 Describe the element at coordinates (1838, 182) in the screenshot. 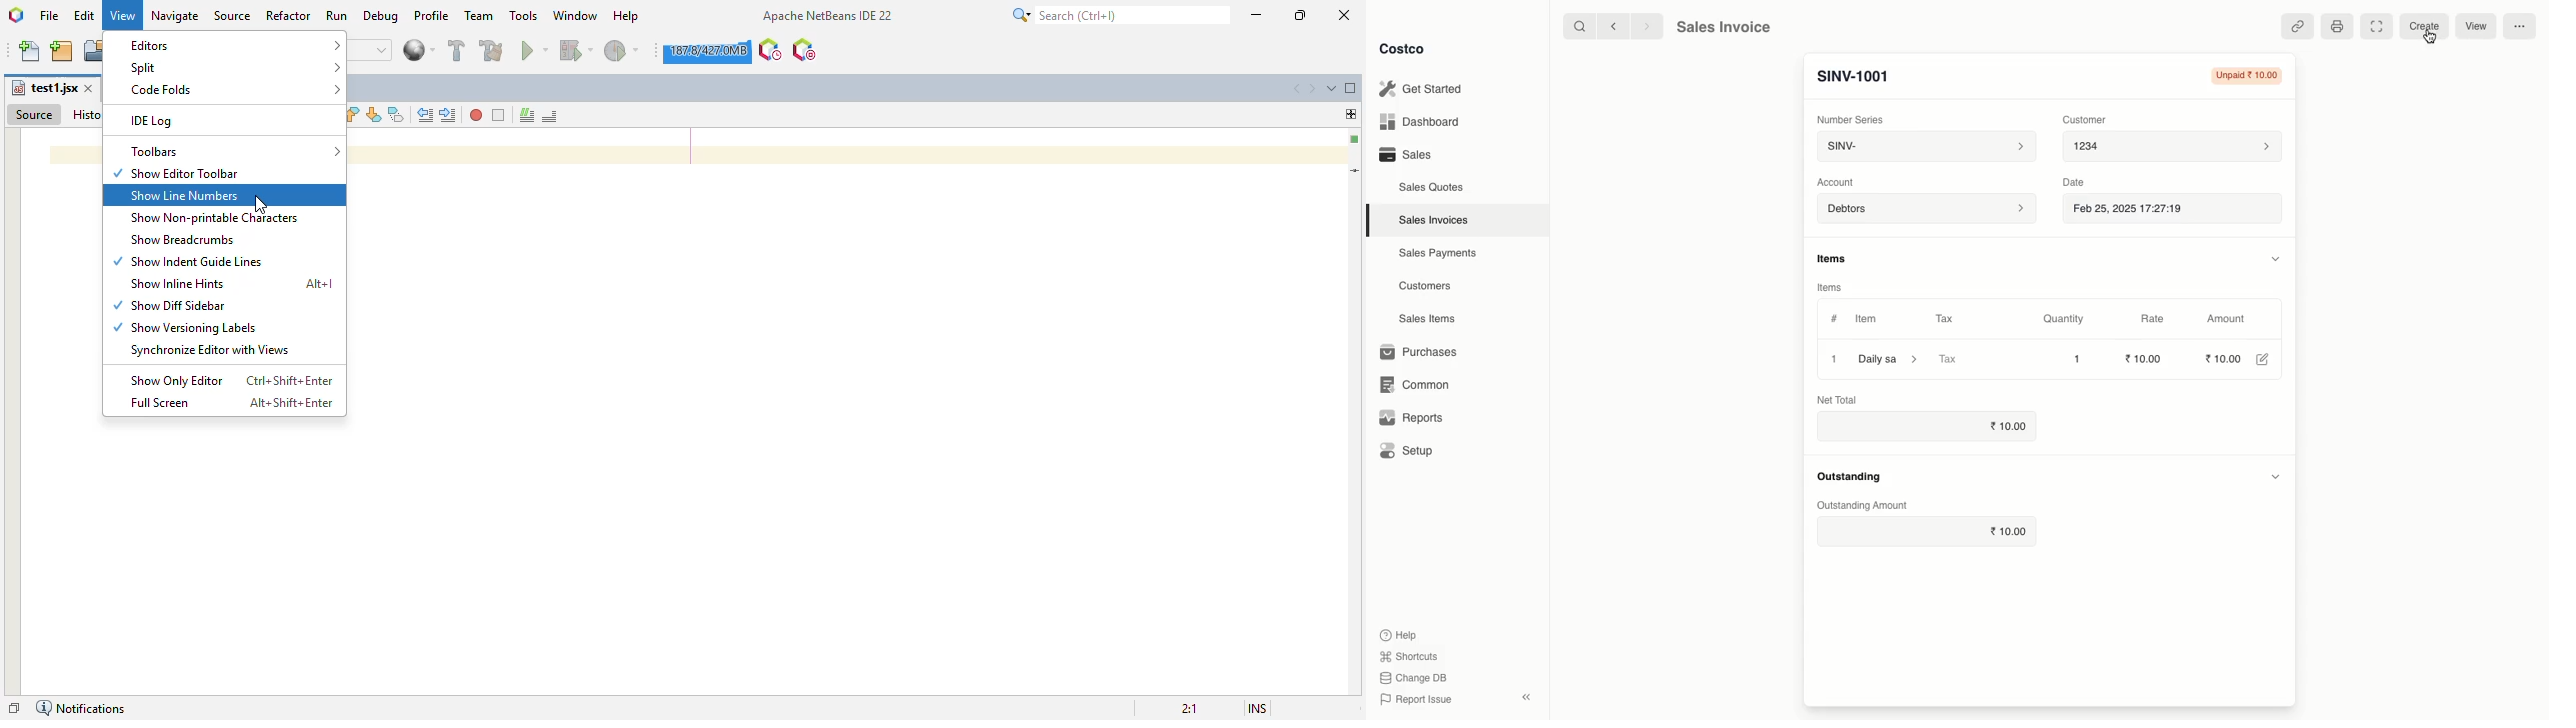

I see `‘Account` at that location.